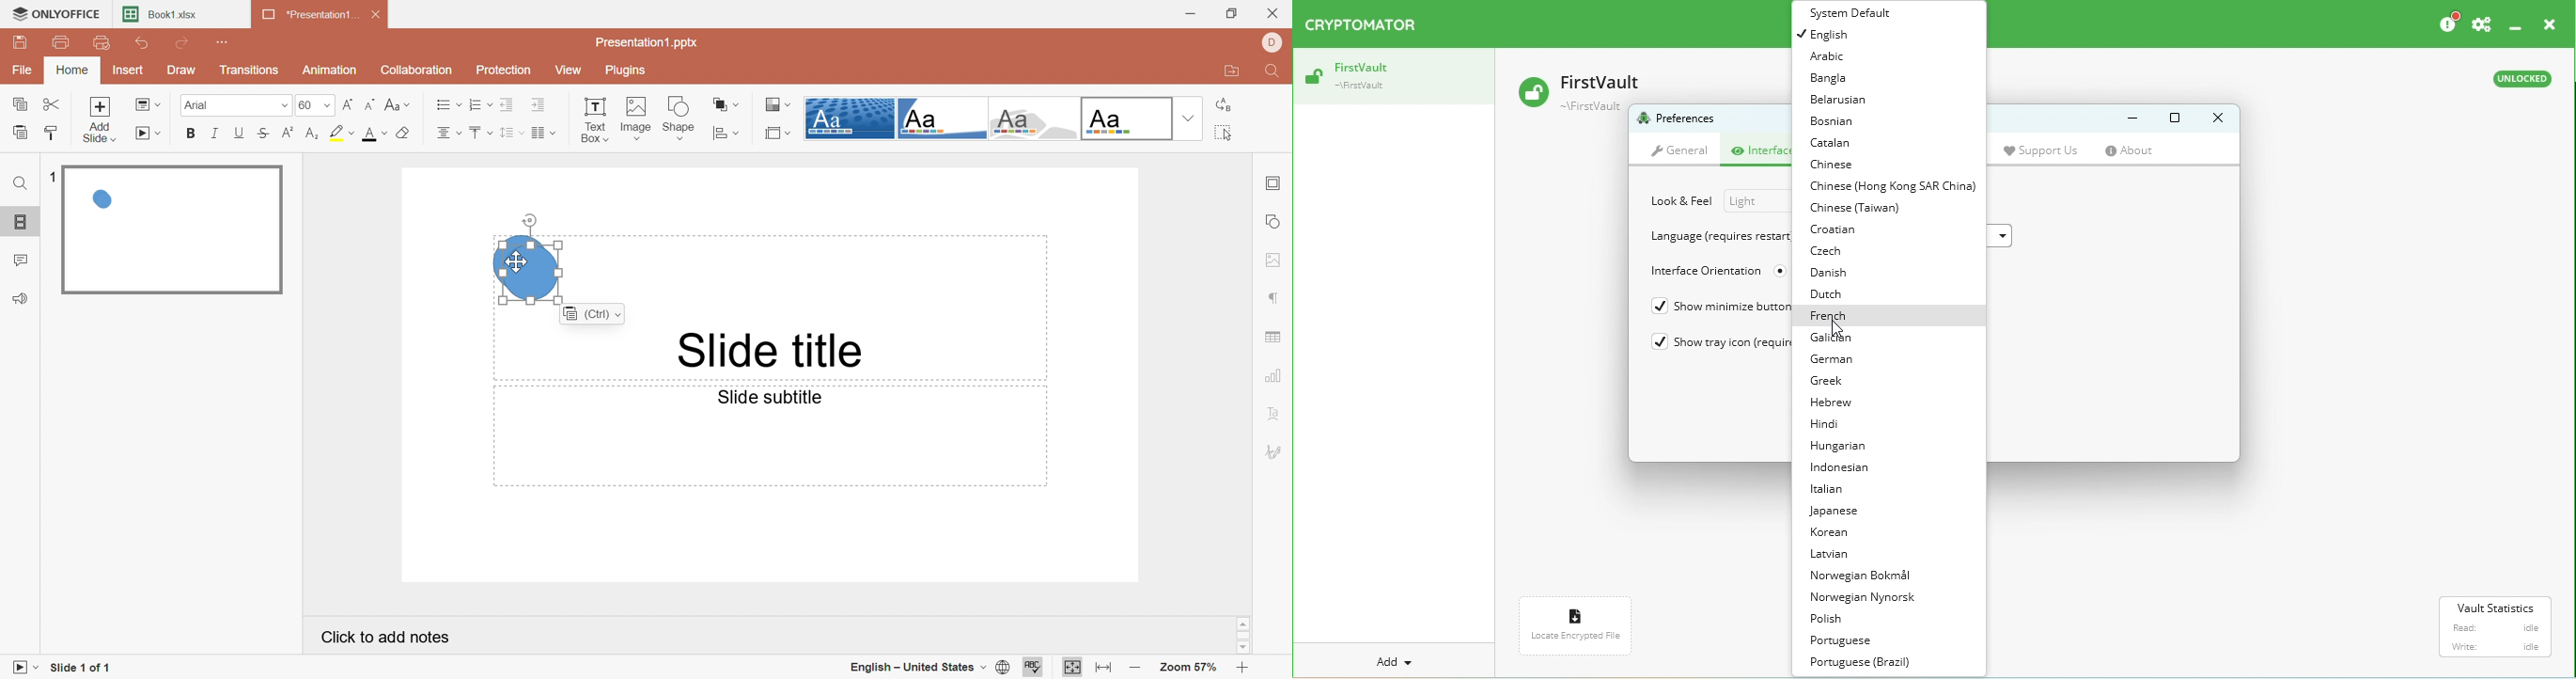 The image size is (2576, 700). What do you see at coordinates (1834, 271) in the screenshot?
I see `Danish` at bounding box center [1834, 271].